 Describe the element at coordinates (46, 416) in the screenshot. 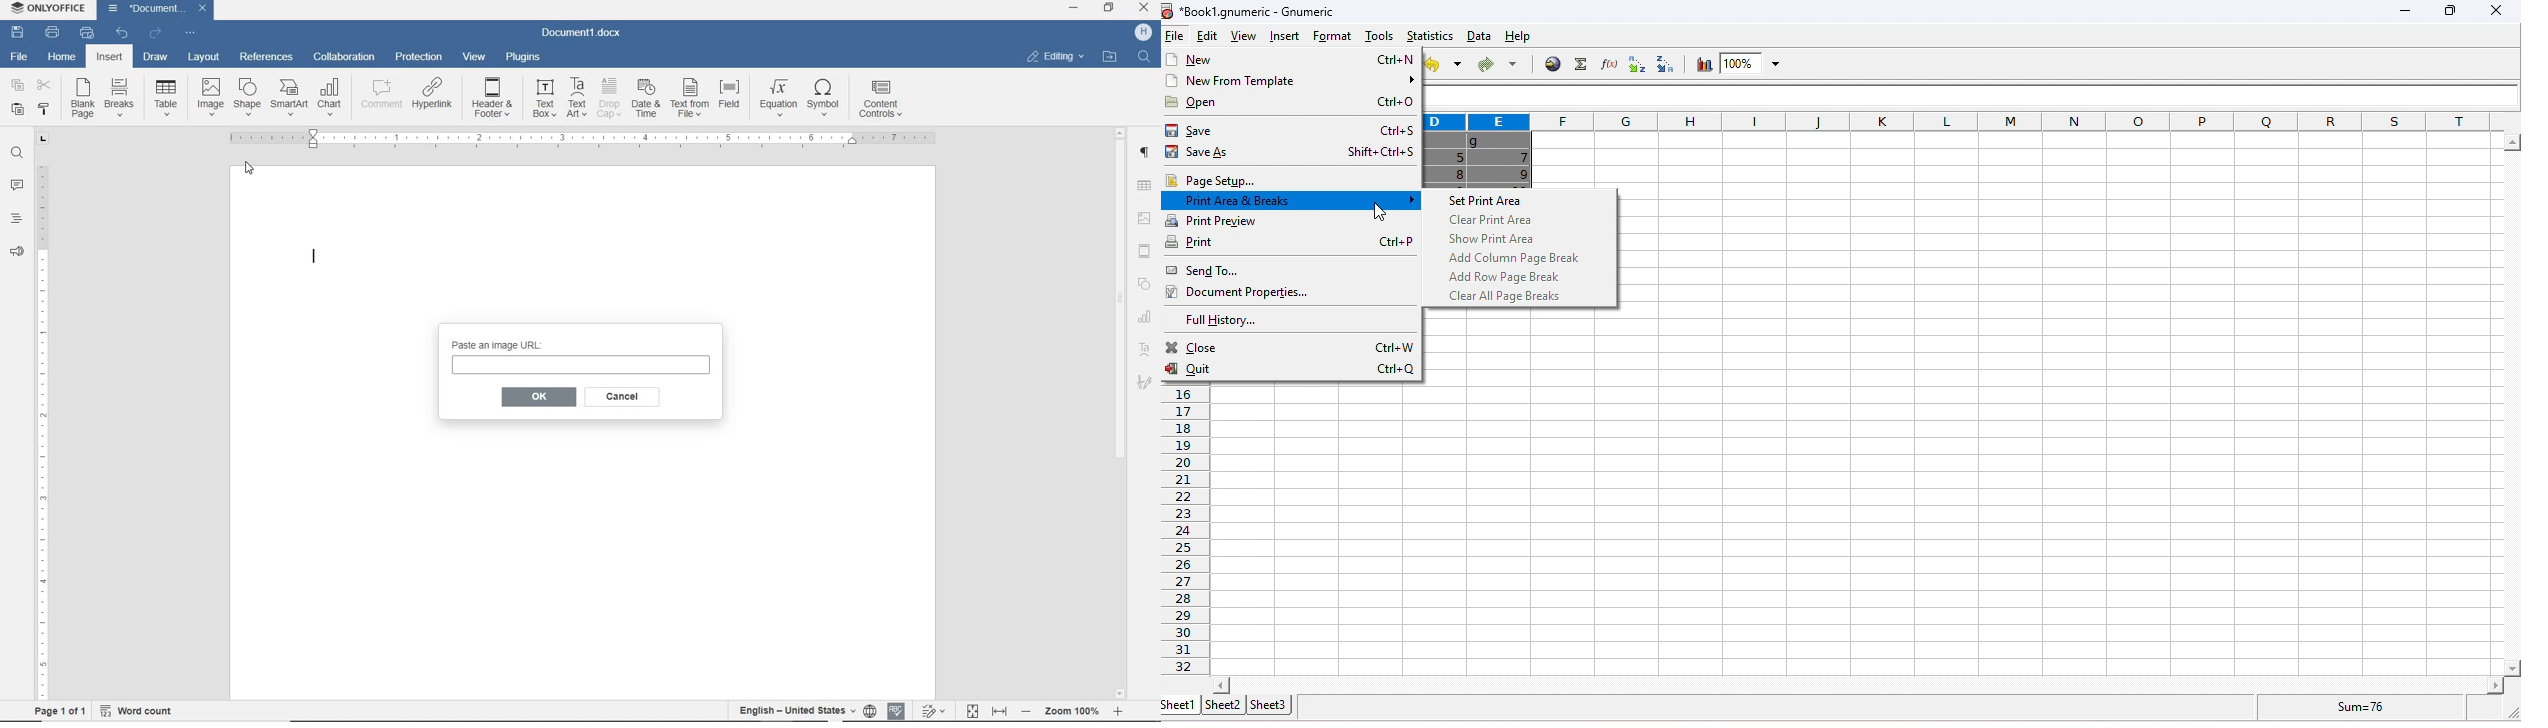

I see `ruler` at that location.